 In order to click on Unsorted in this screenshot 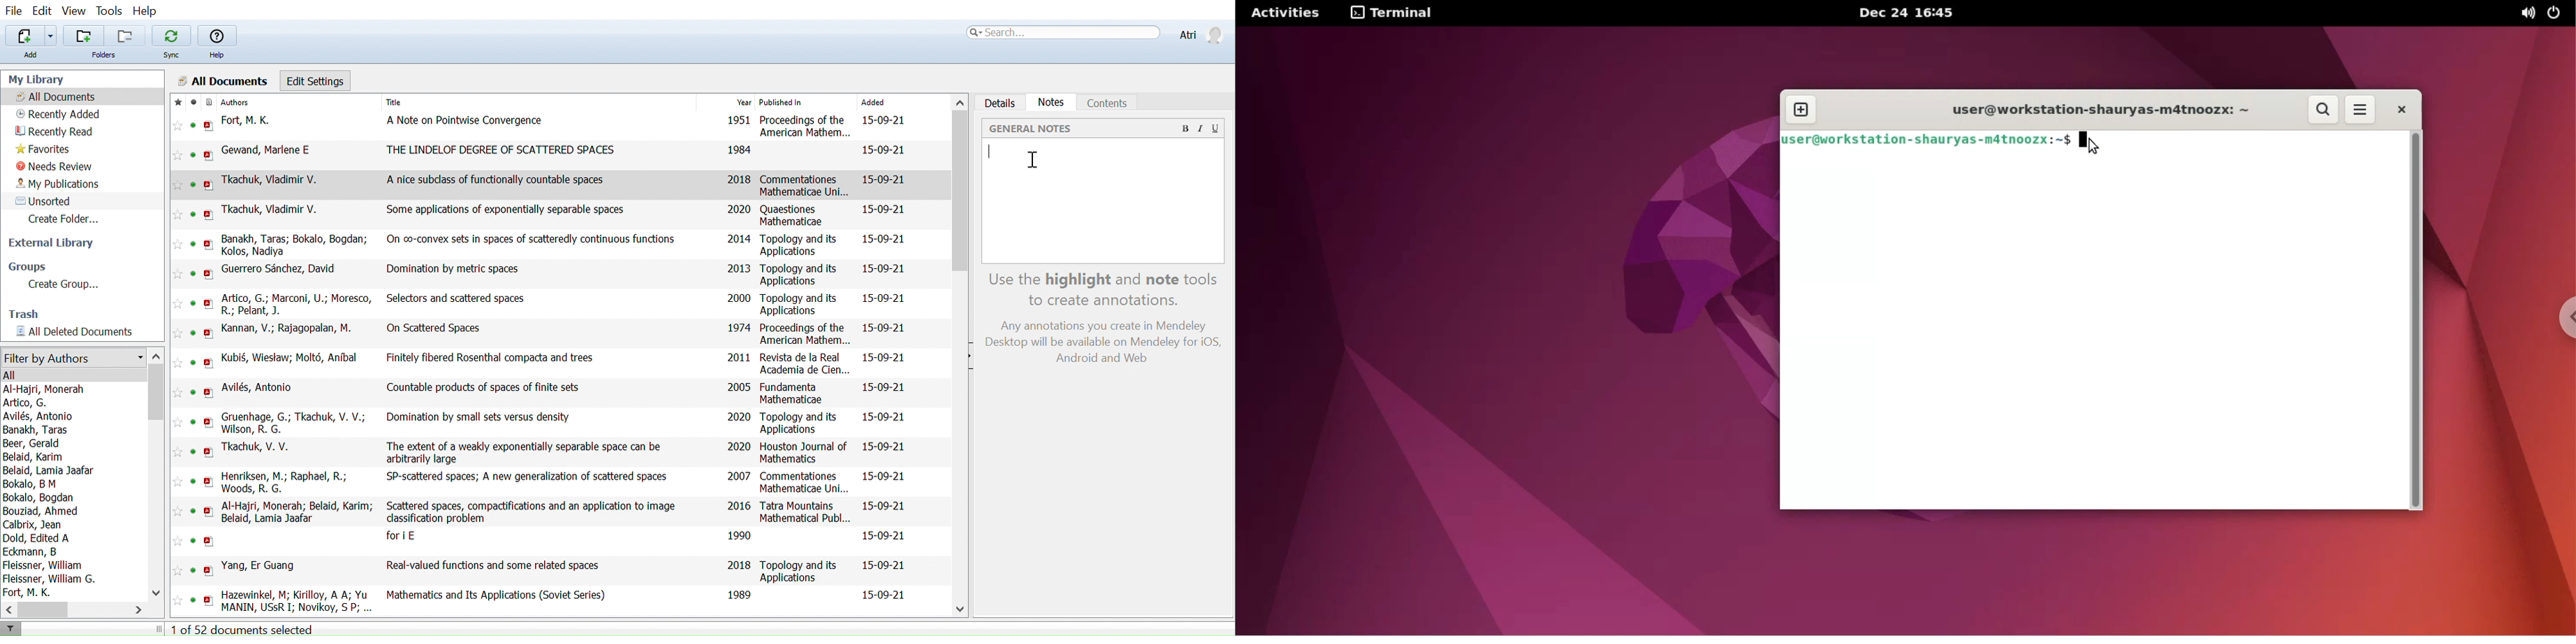, I will do `click(44, 201)`.